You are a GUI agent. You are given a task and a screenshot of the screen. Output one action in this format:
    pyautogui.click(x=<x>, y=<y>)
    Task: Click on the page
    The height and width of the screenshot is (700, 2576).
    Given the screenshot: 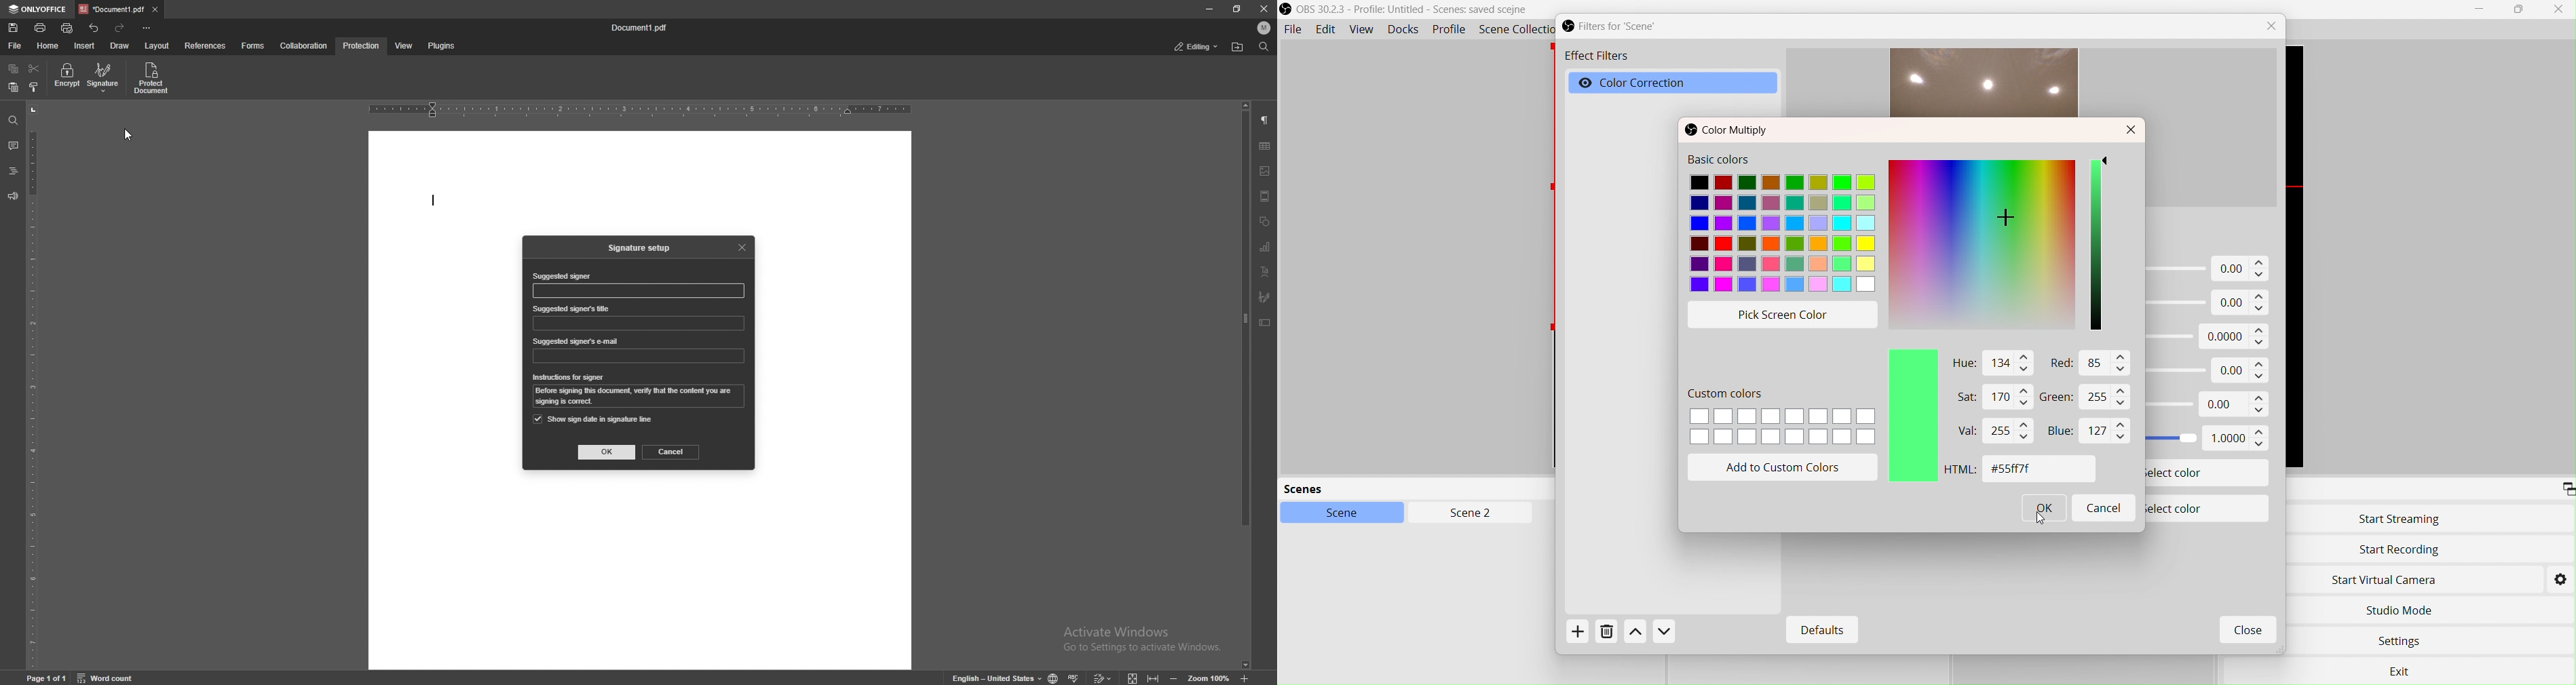 What is the action you would take?
    pyautogui.click(x=49, y=677)
    